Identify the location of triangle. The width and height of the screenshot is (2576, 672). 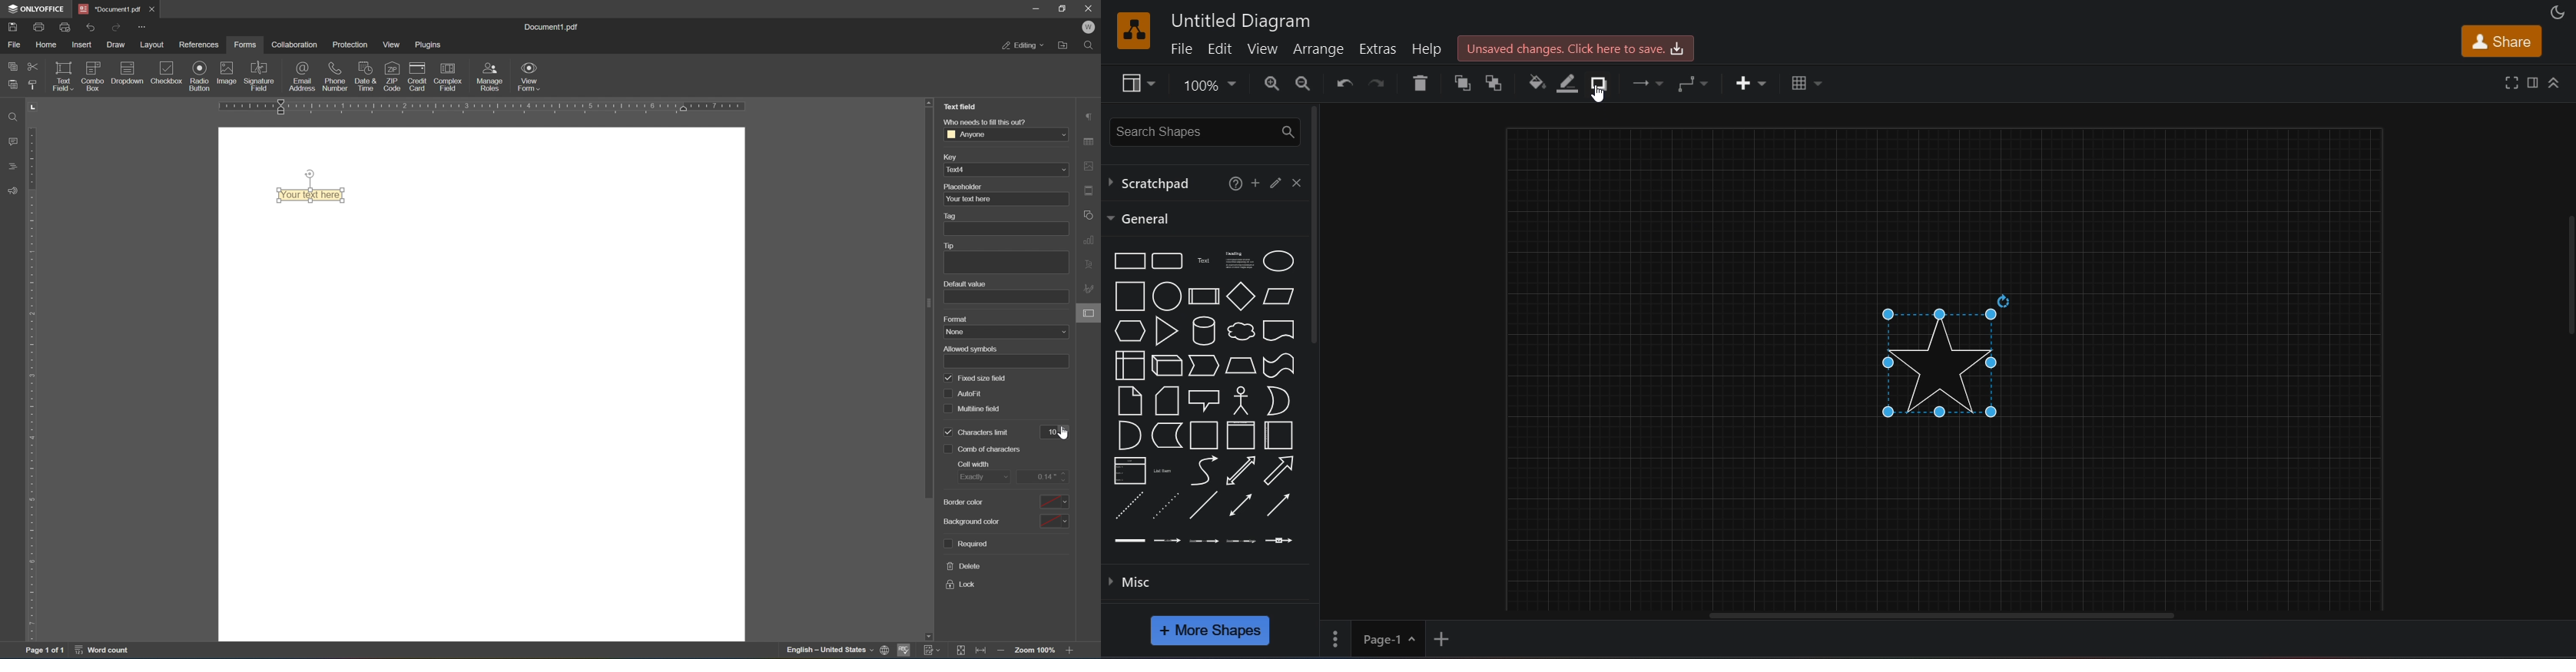
(1164, 332).